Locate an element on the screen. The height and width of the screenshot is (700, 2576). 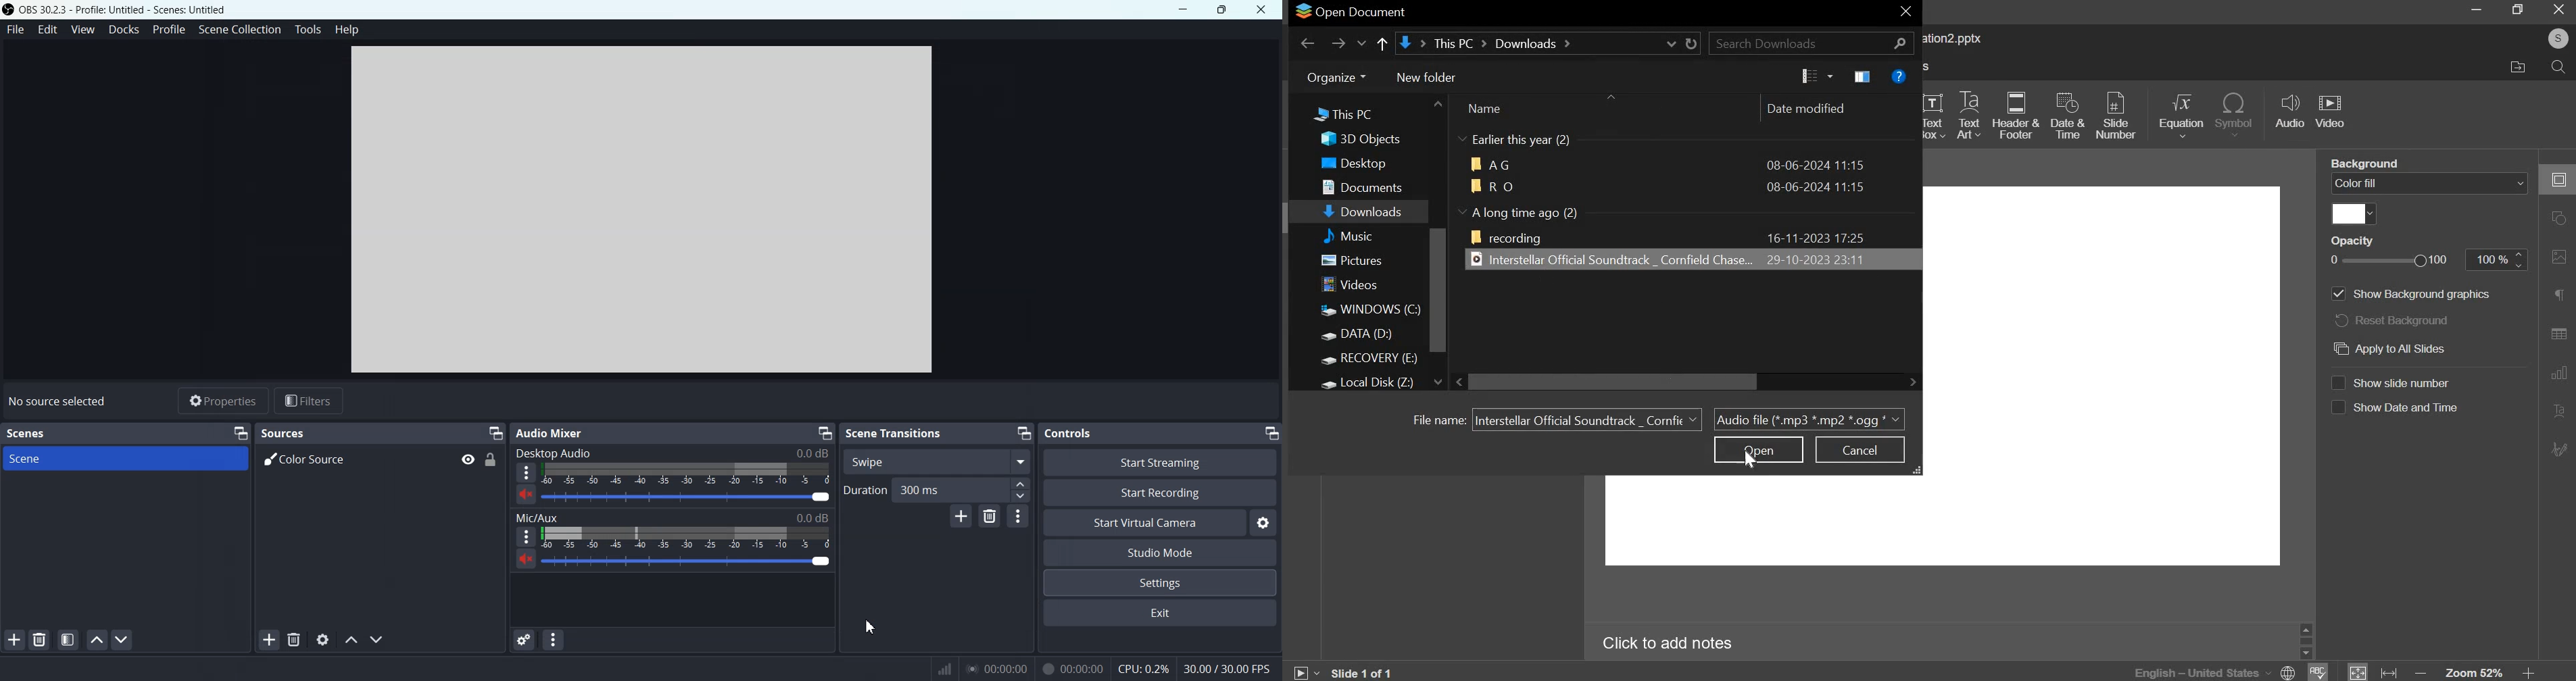
Advance audio properties is located at coordinates (524, 639).